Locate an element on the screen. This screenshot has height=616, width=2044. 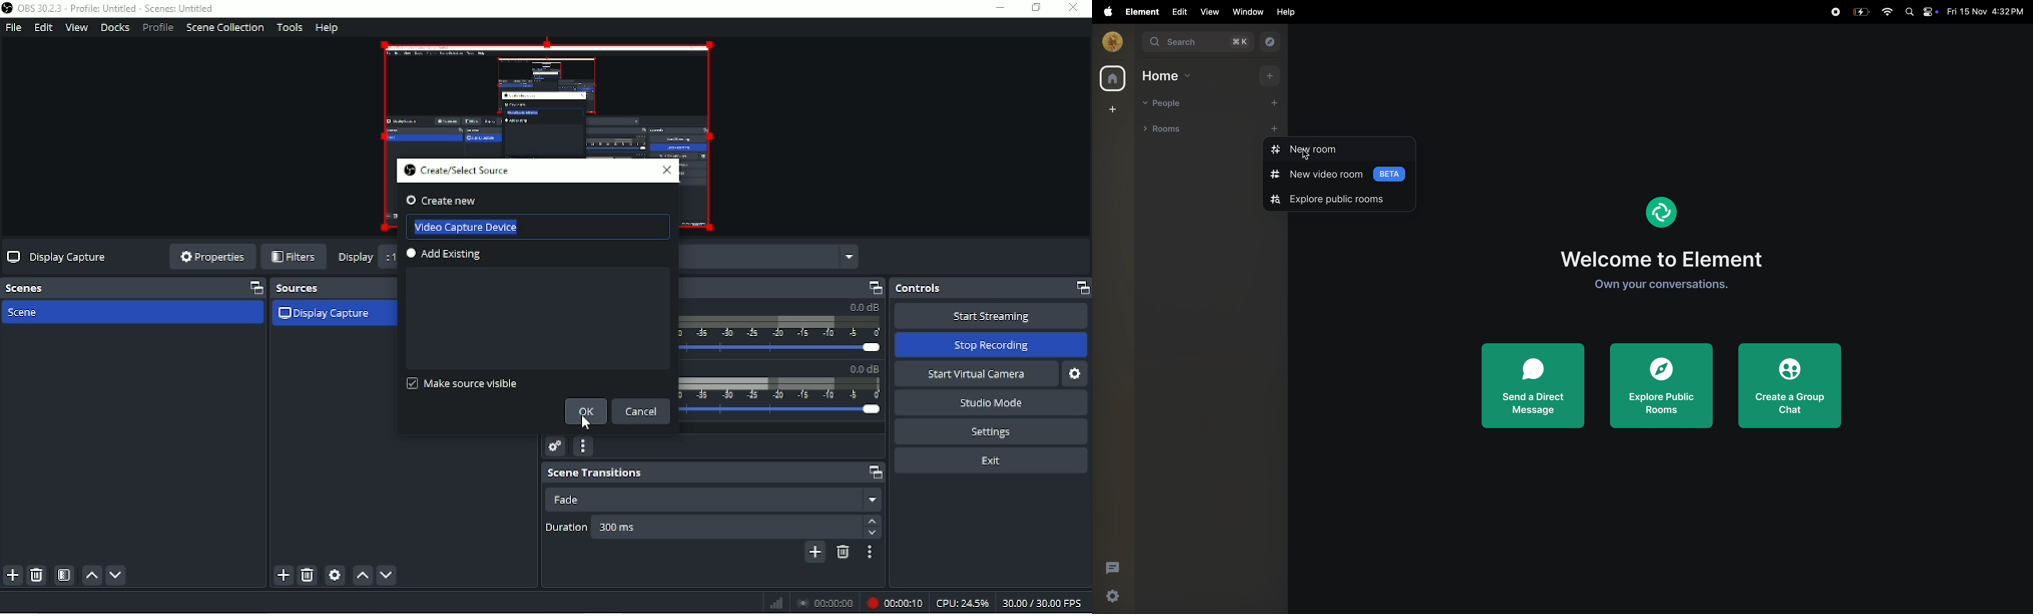
Audio mixer menu is located at coordinates (583, 447).